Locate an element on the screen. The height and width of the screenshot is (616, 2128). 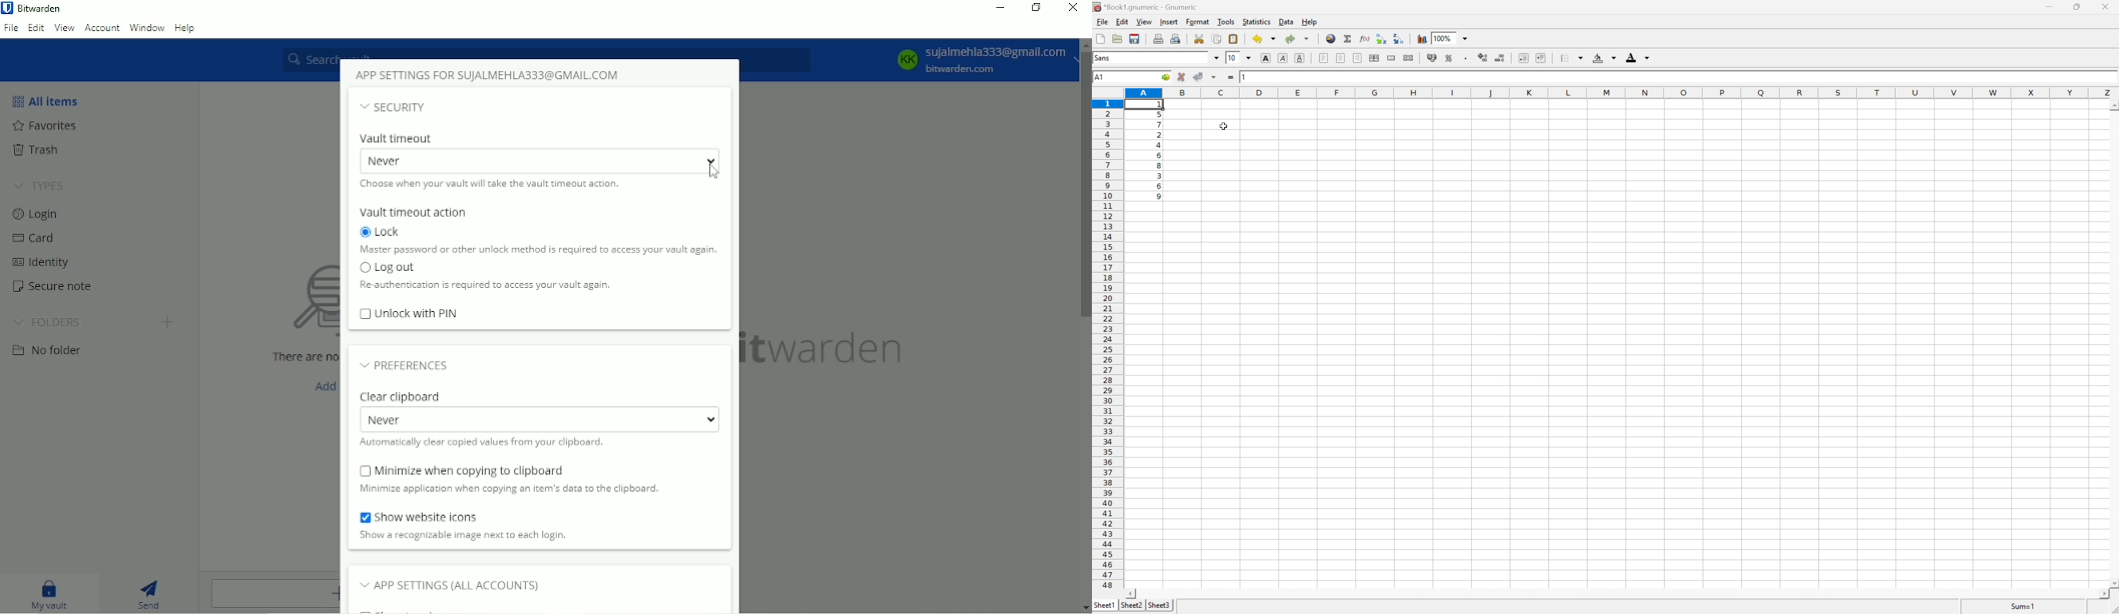
print preview is located at coordinates (1175, 38).